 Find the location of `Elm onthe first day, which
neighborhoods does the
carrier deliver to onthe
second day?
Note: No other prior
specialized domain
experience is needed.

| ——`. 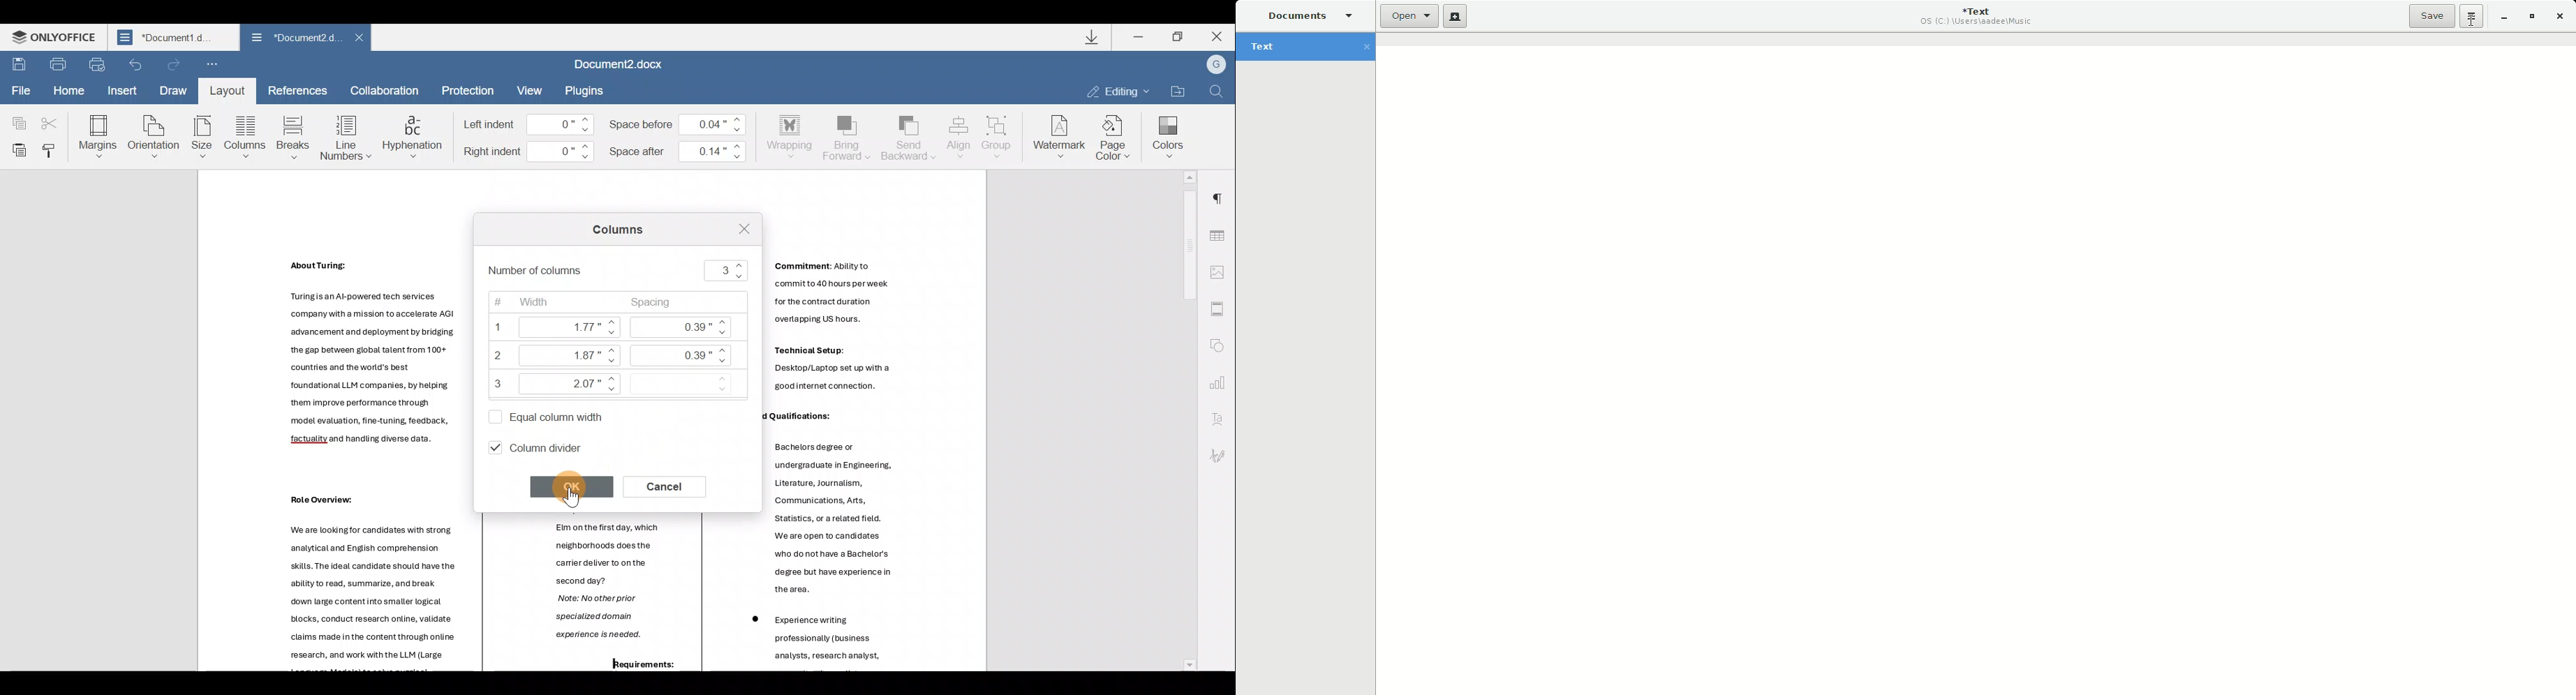

Elm onthe first day, which
neighborhoods does the
carrier deliver to onthe
second day?
Note: No other prior
specialized domain
experience is needed.

| —— is located at coordinates (601, 595).